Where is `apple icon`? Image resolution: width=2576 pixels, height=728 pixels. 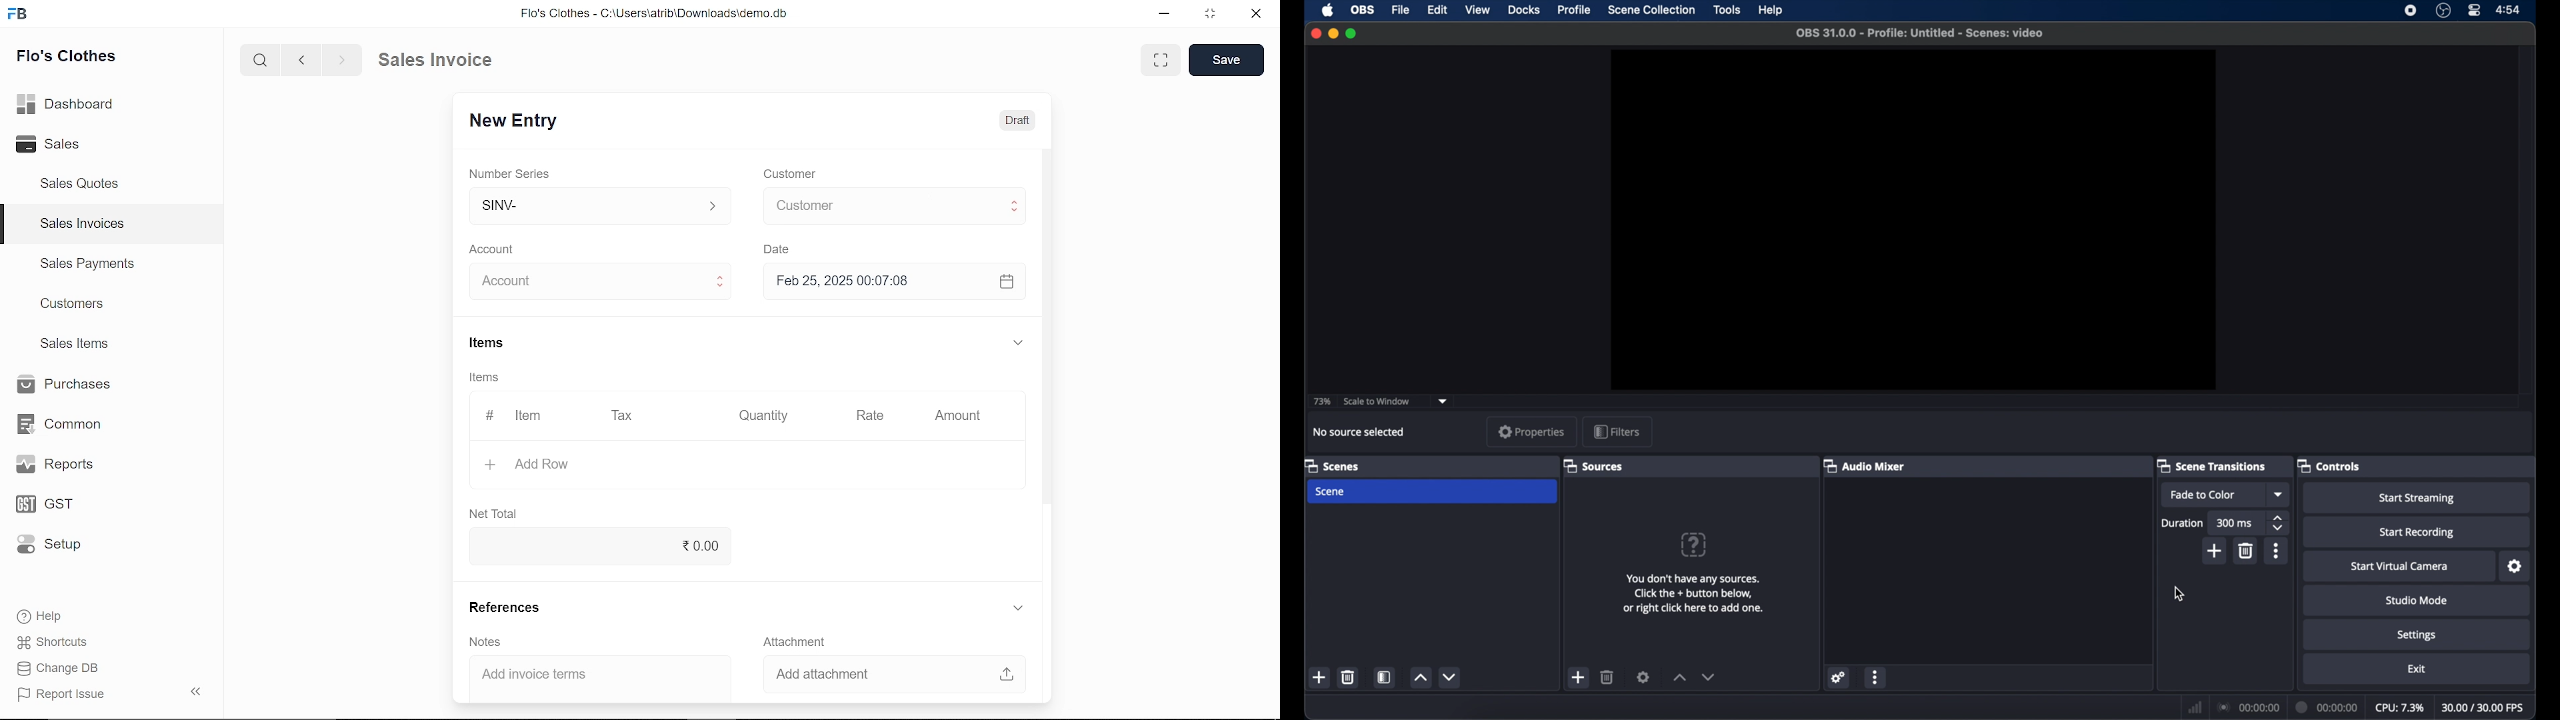 apple icon is located at coordinates (1328, 10).